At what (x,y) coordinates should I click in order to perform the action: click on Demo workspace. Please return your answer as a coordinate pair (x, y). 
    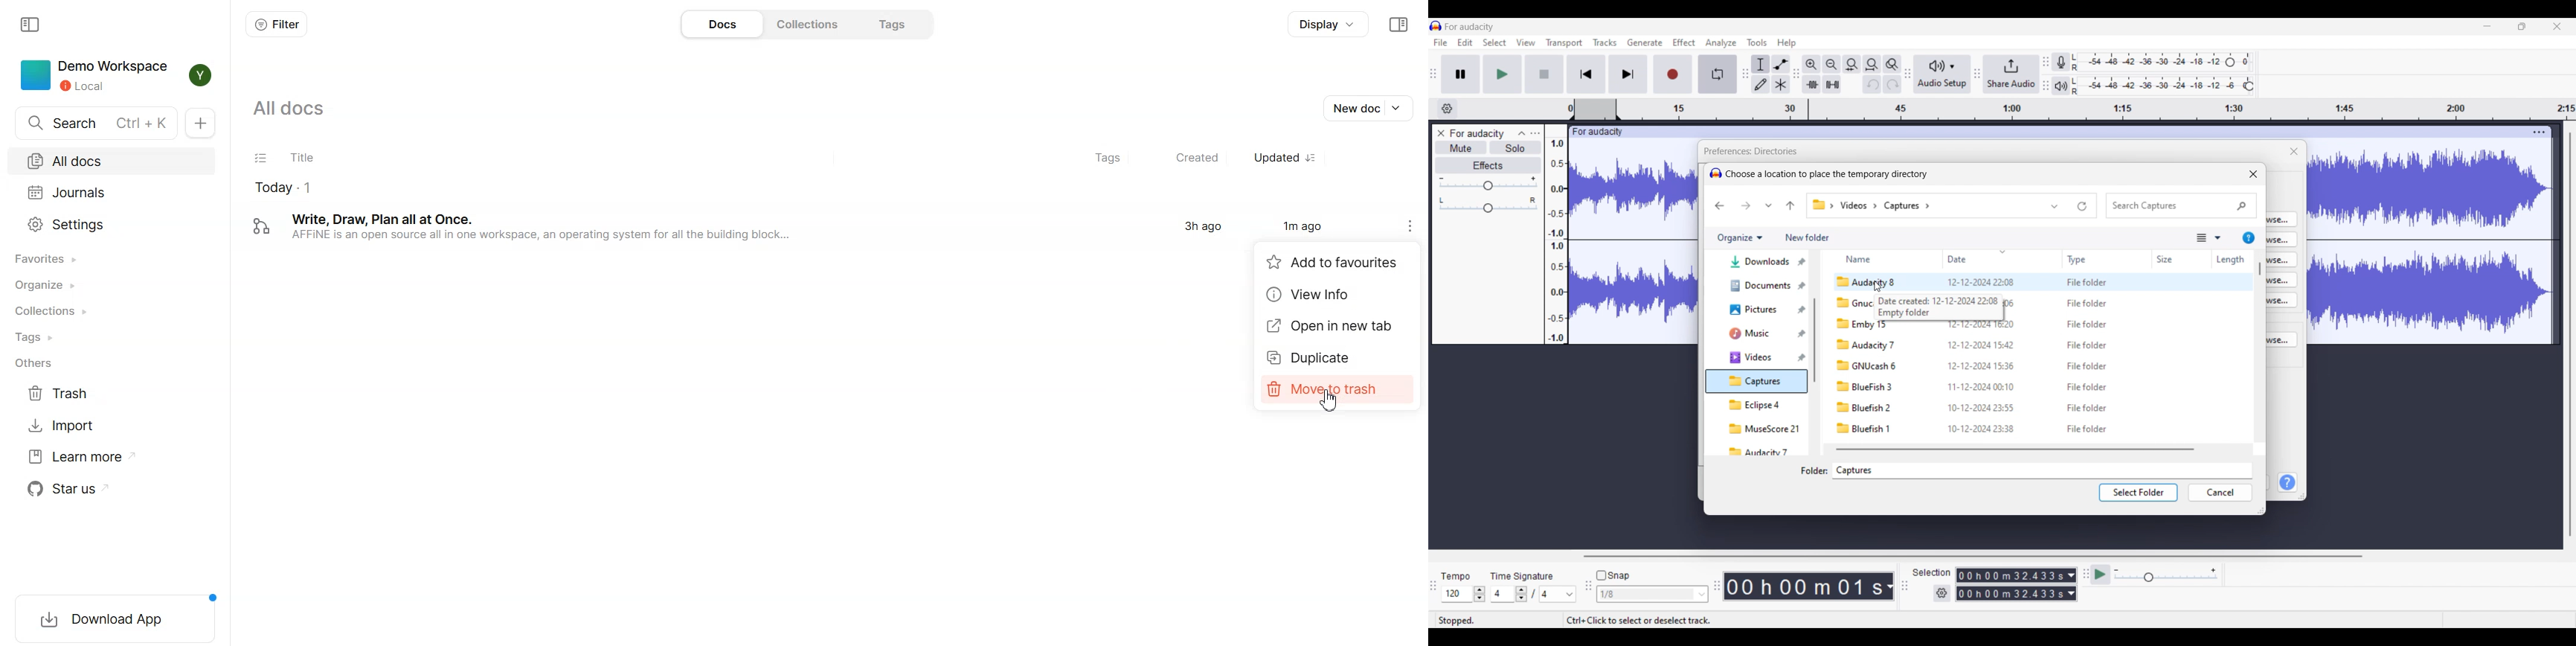
    Looking at the image, I should click on (94, 76).